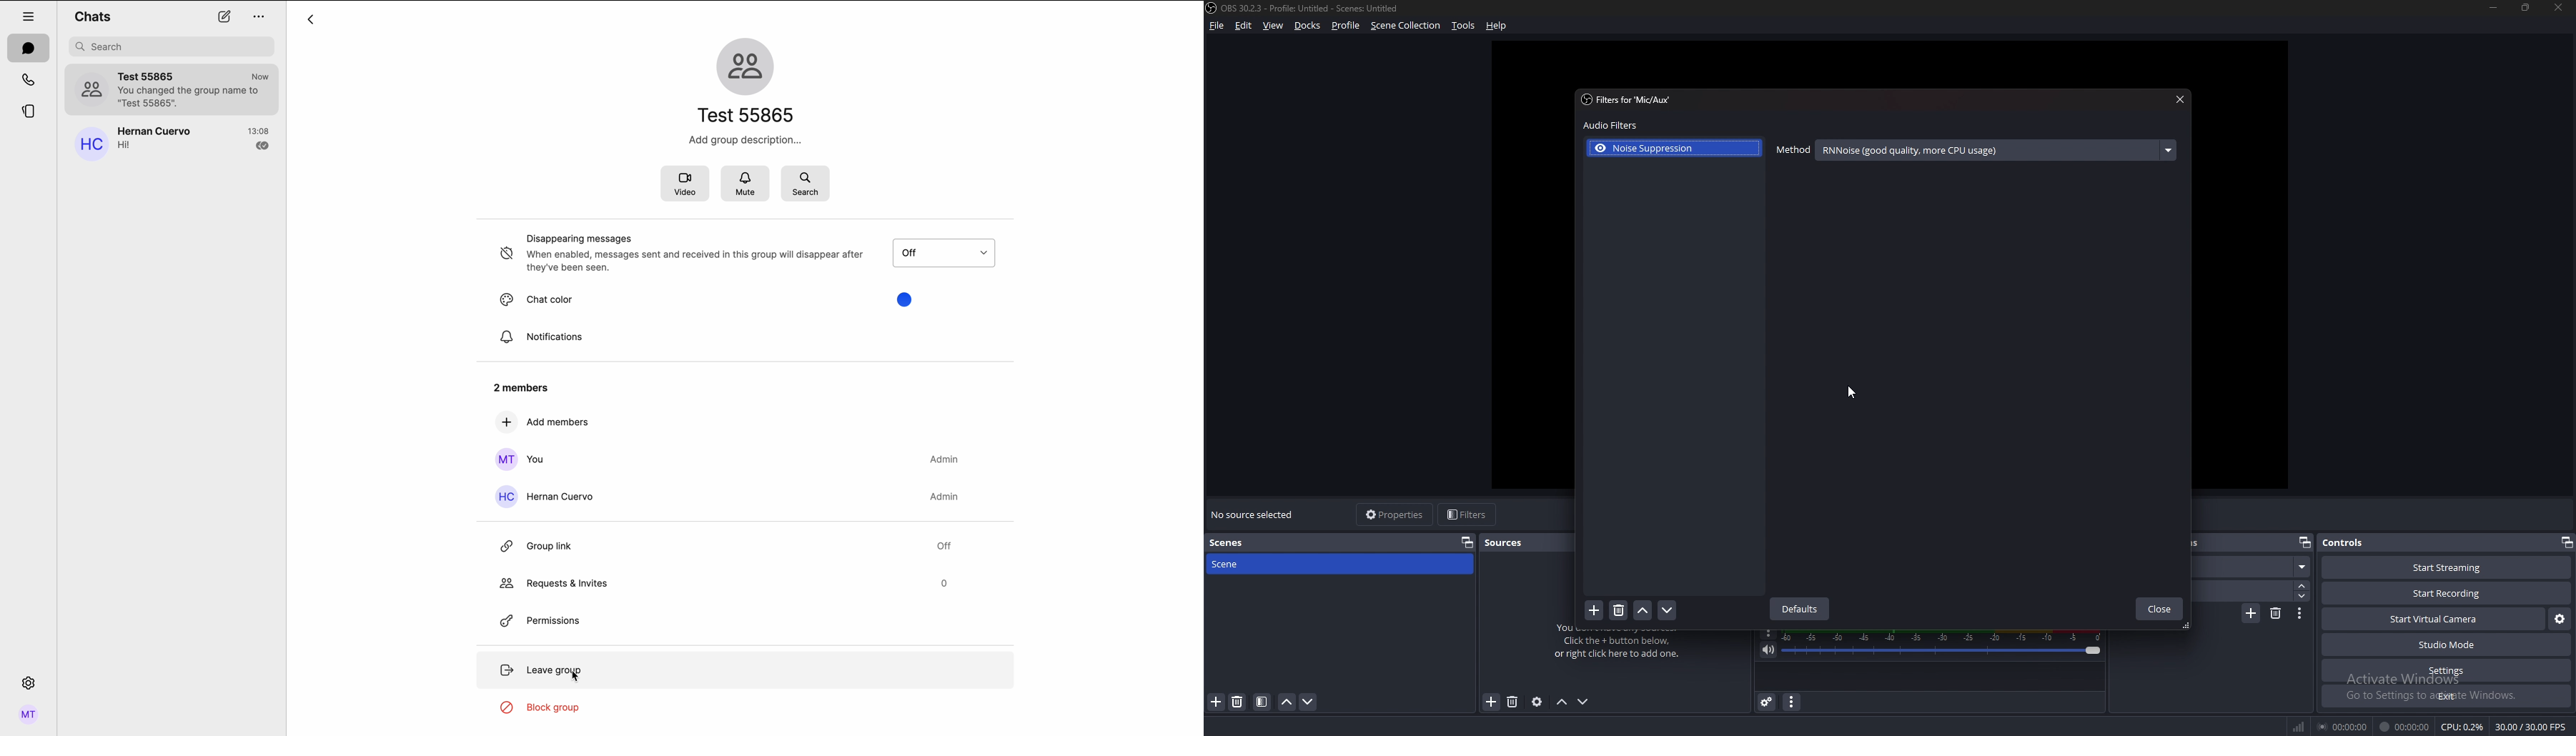  What do you see at coordinates (573, 677) in the screenshot?
I see `curser` at bounding box center [573, 677].